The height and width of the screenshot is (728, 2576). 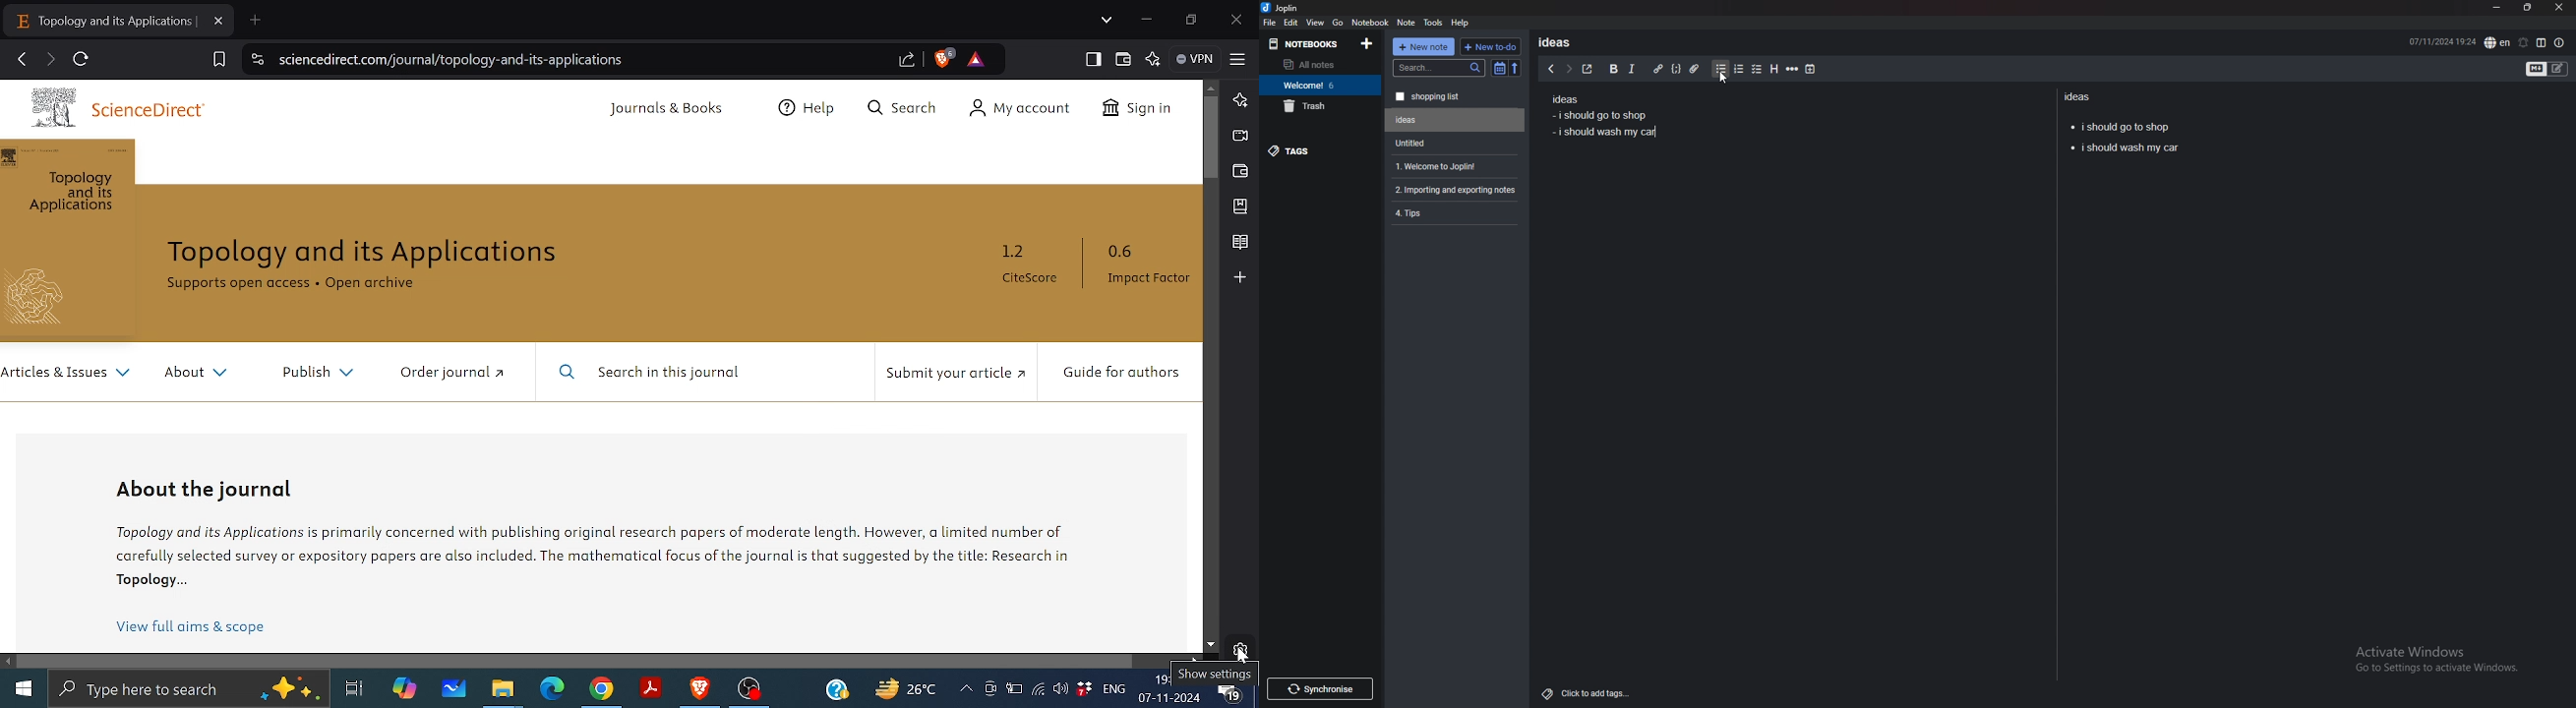 I want to click on Welcome, so click(x=1319, y=84).